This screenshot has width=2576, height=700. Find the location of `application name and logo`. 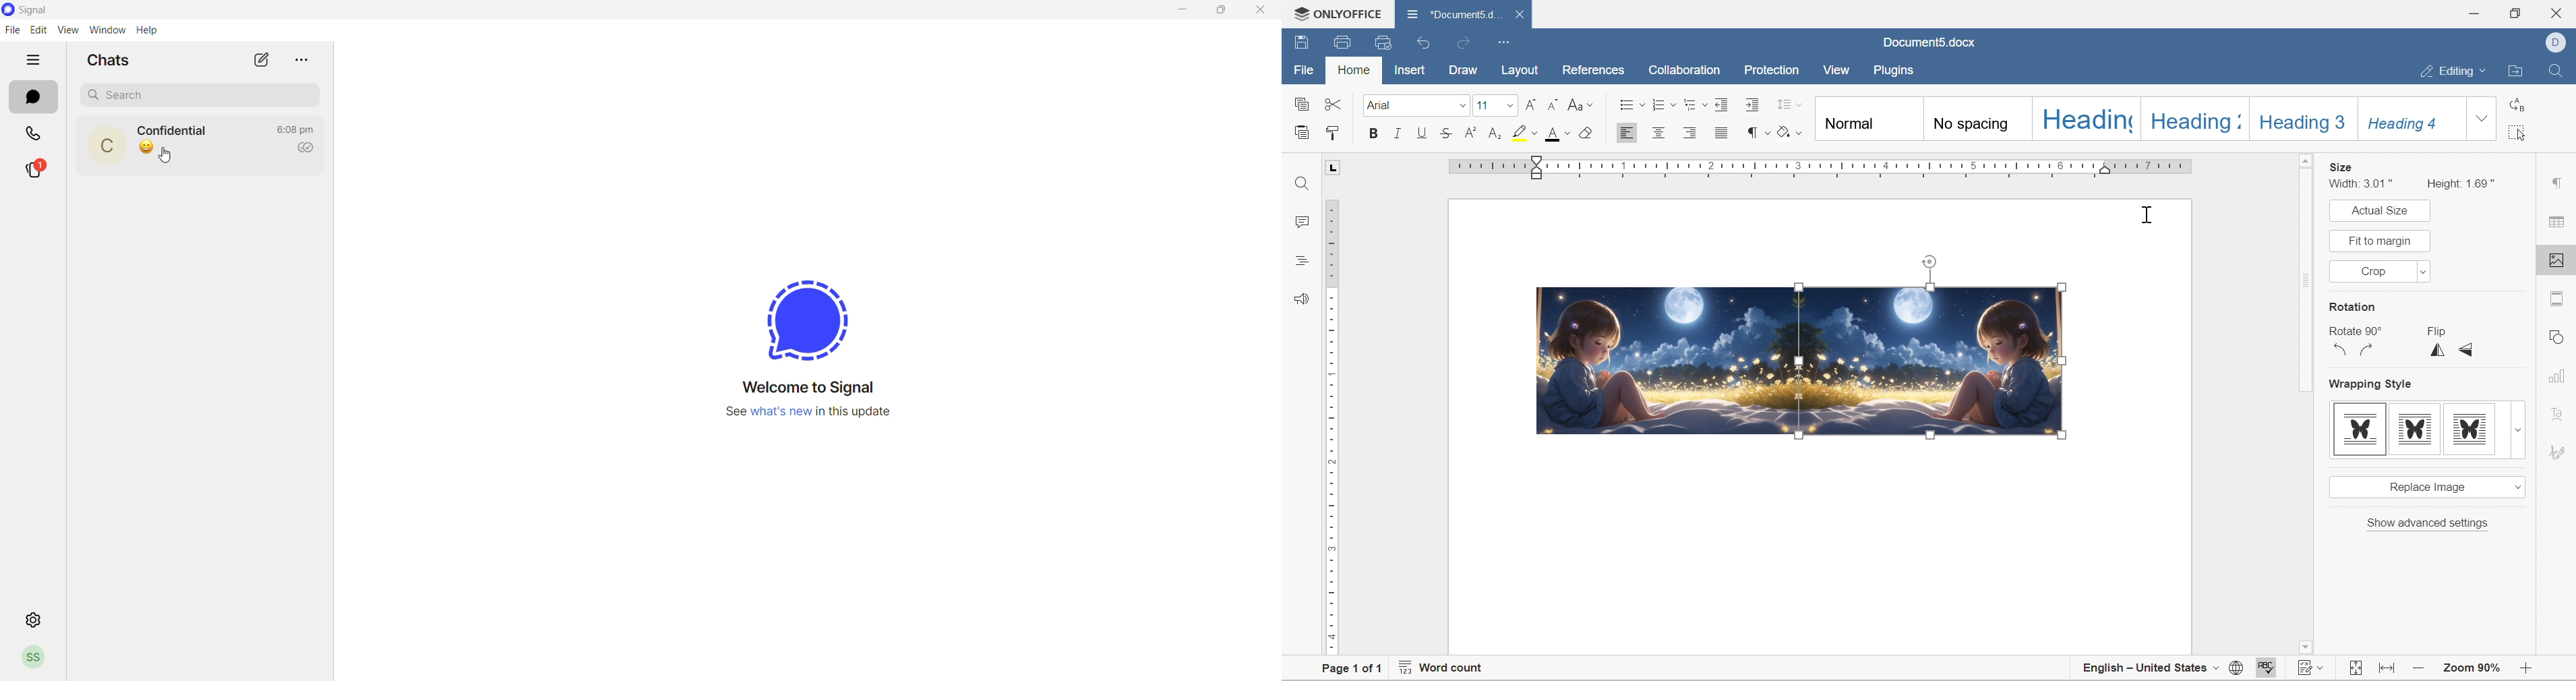

application name and logo is located at coordinates (39, 10).